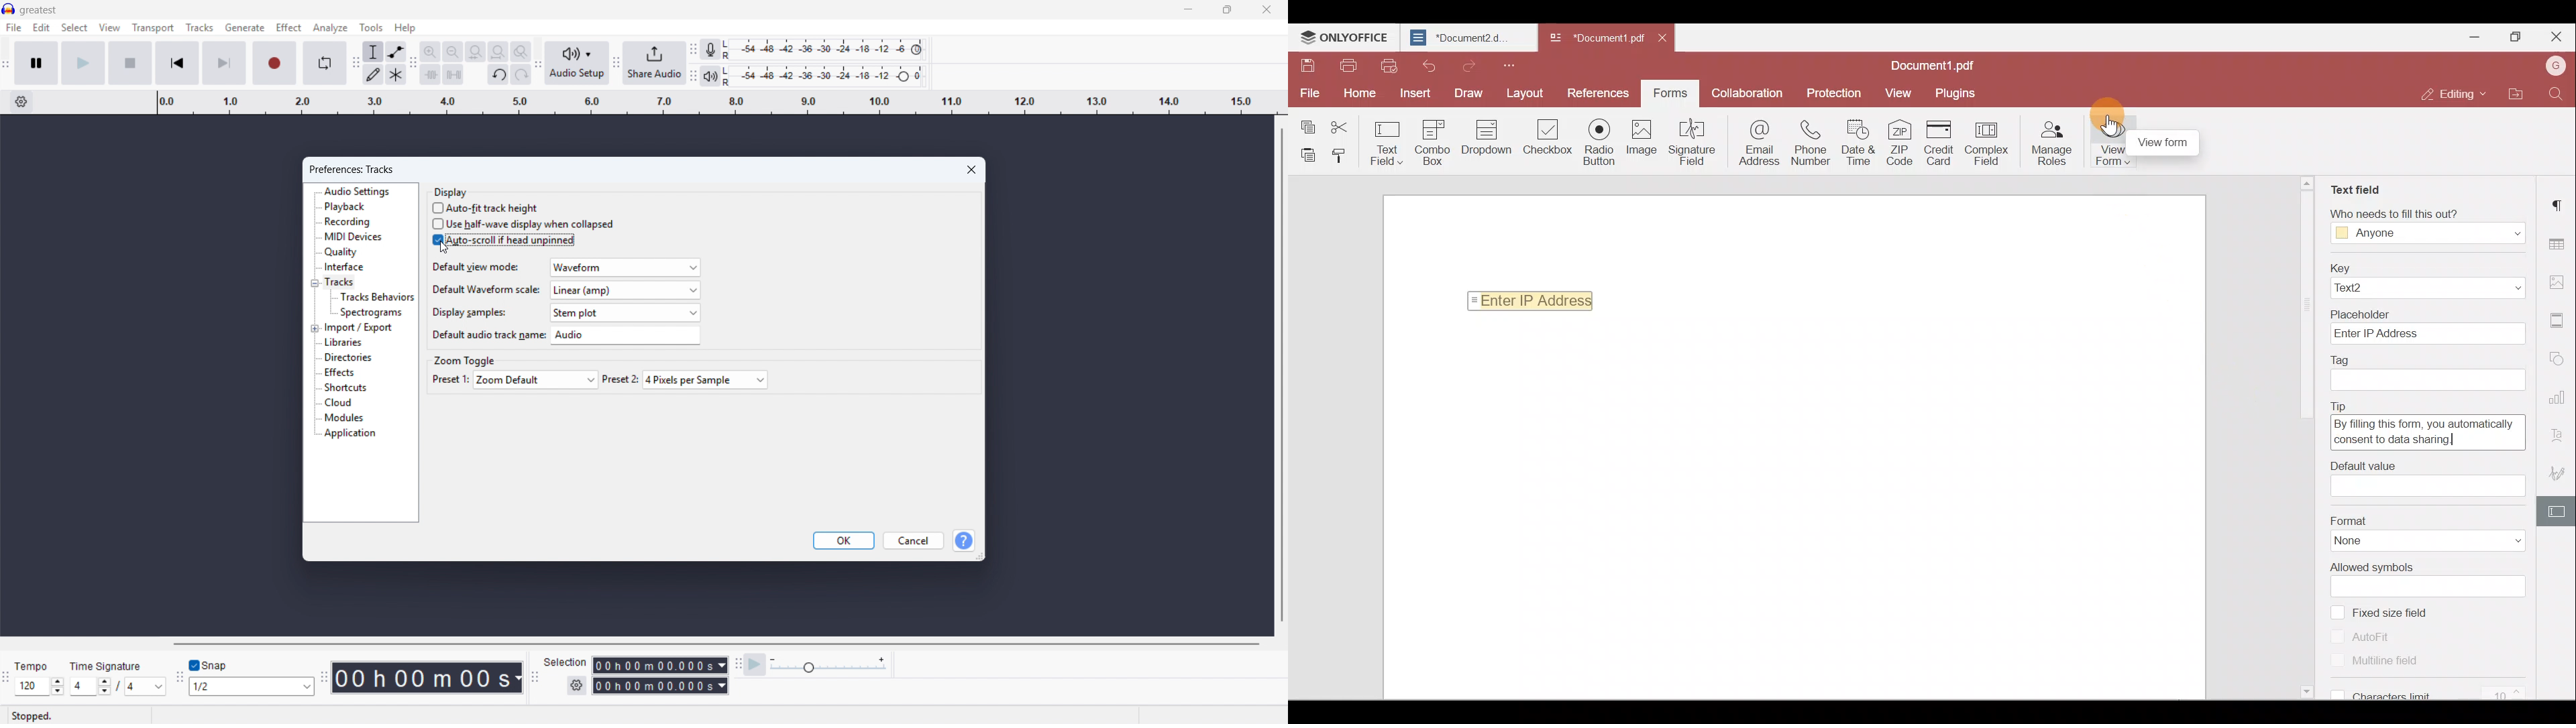 The height and width of the screenshot is (728, 2576). I want to click on By filling this form, you automatically consent to data sharing, so click(2428, 431).